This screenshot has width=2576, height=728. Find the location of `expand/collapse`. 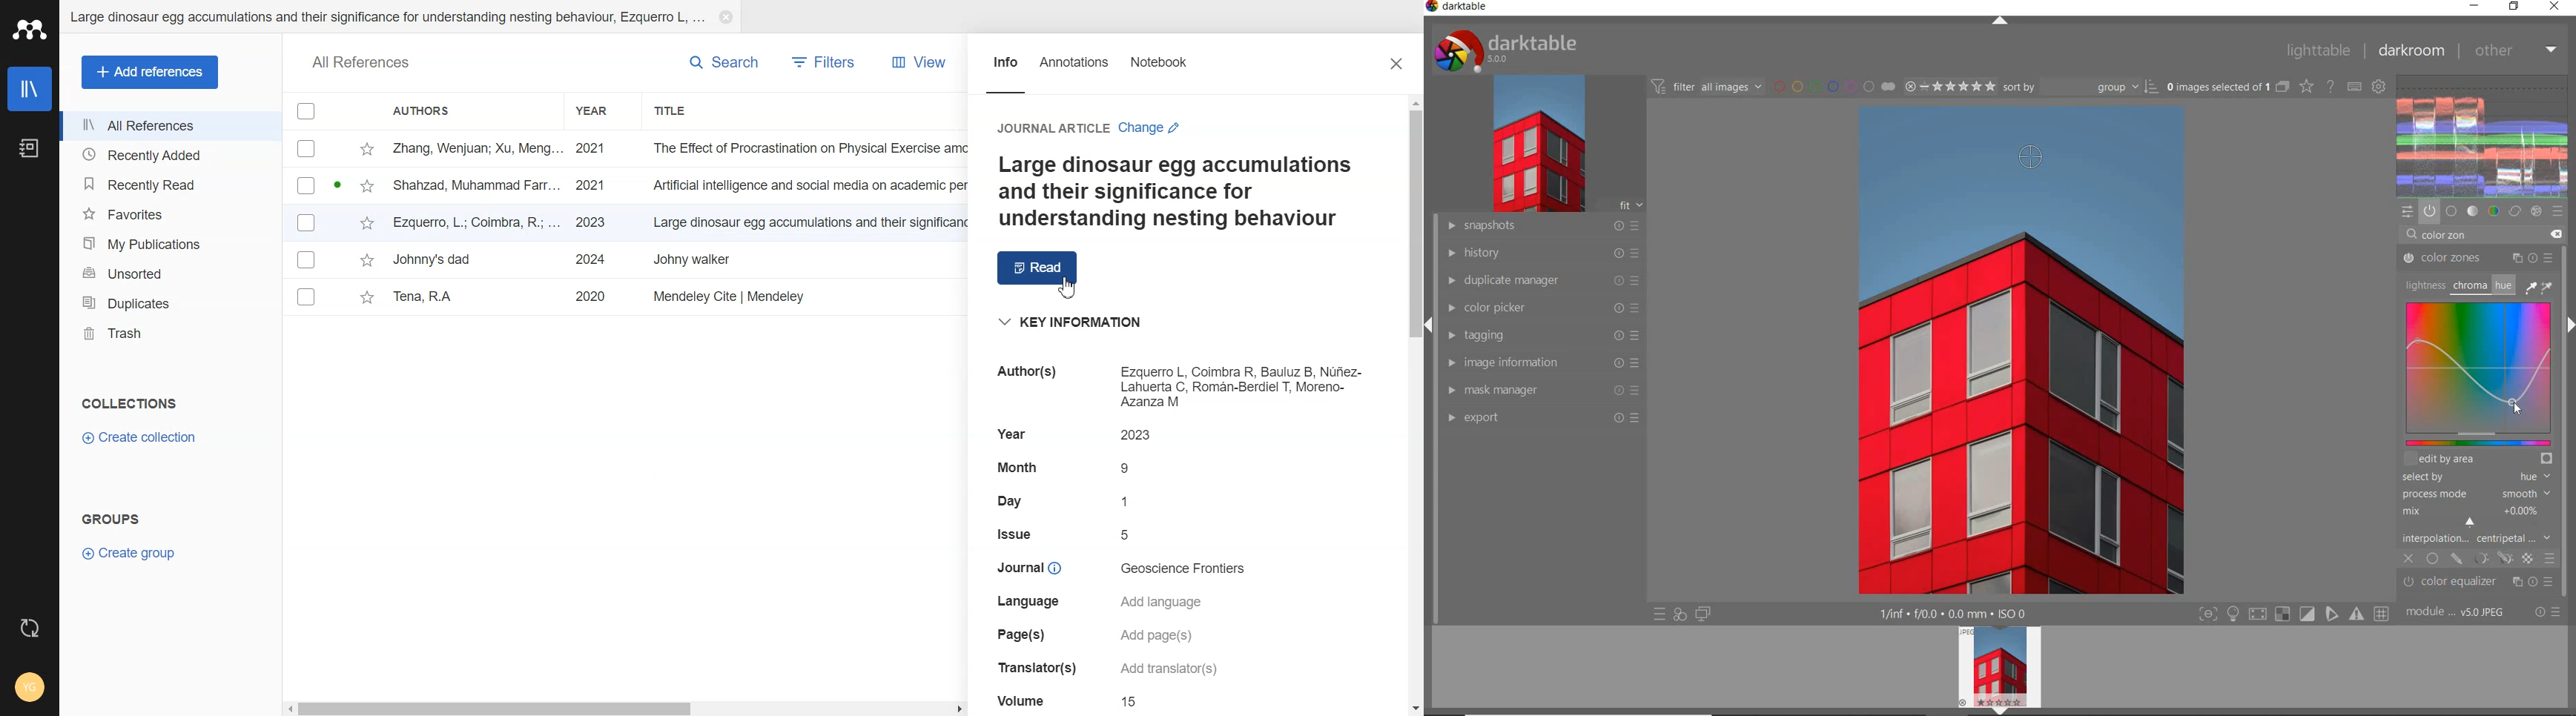

expand/collapse is located at coordinates (2001, 21).